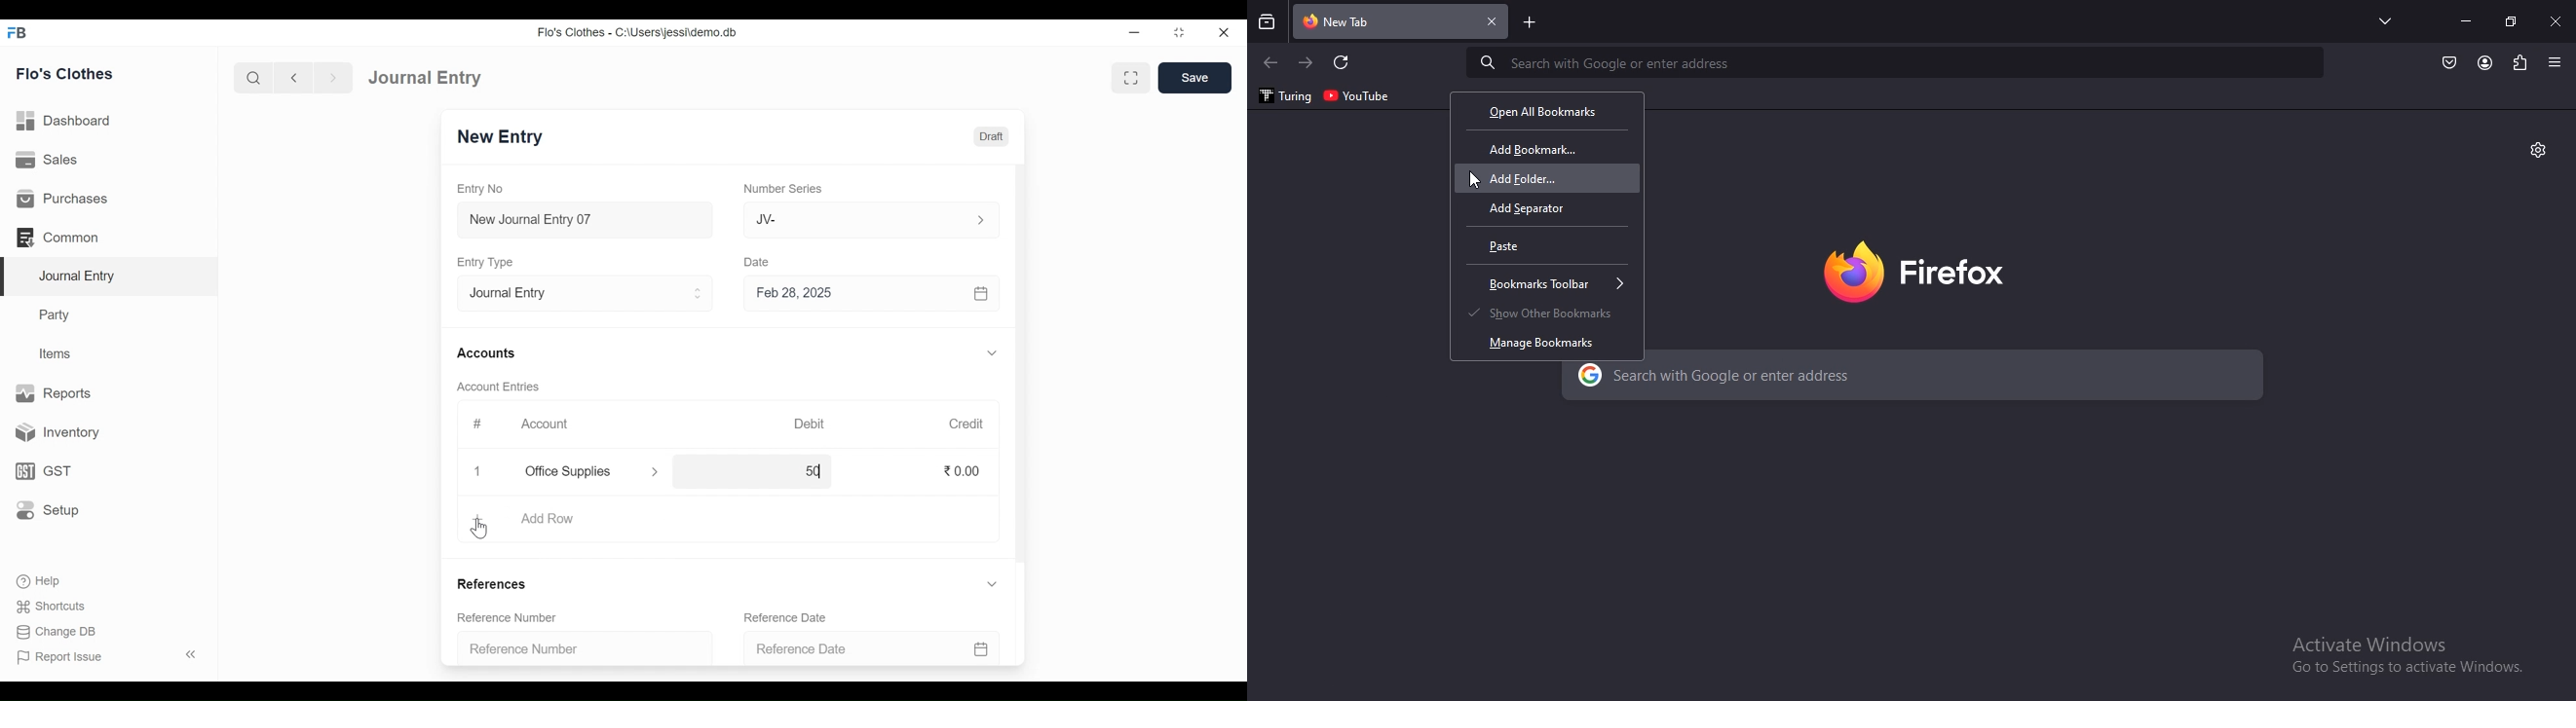 This screenshot has width=2576, height=728. I want to click on open all bookmarks, so click(1542, 110).